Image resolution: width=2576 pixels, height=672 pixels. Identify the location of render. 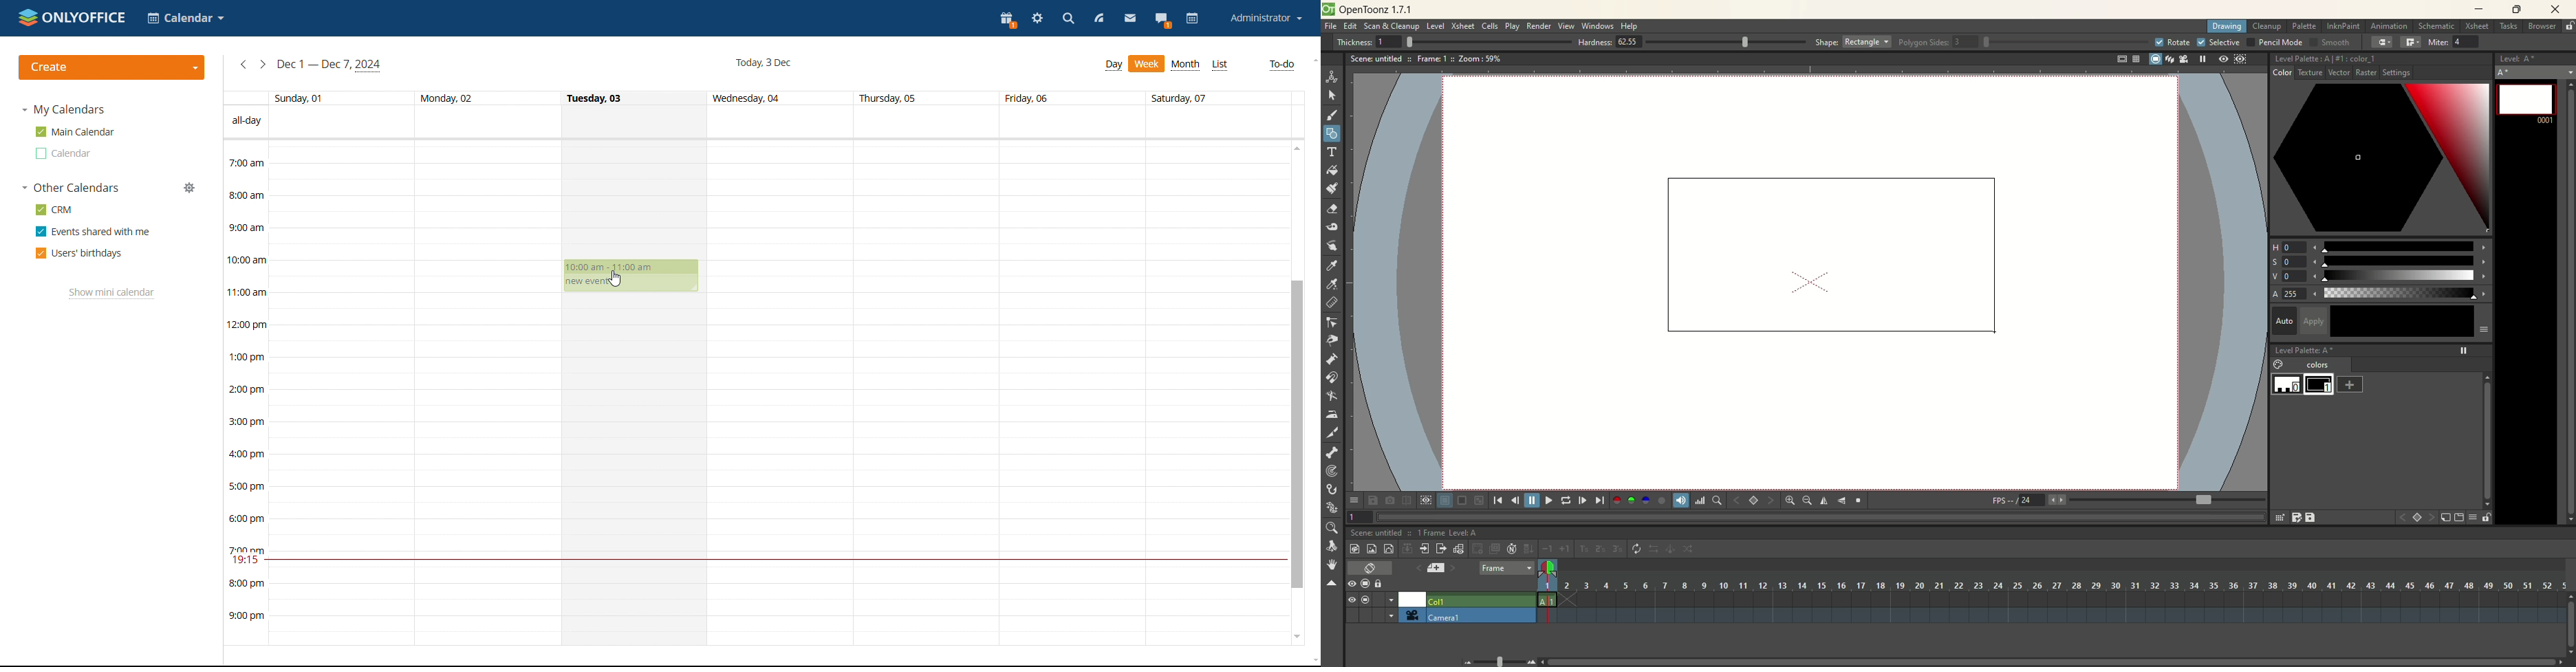
(1540, 27).